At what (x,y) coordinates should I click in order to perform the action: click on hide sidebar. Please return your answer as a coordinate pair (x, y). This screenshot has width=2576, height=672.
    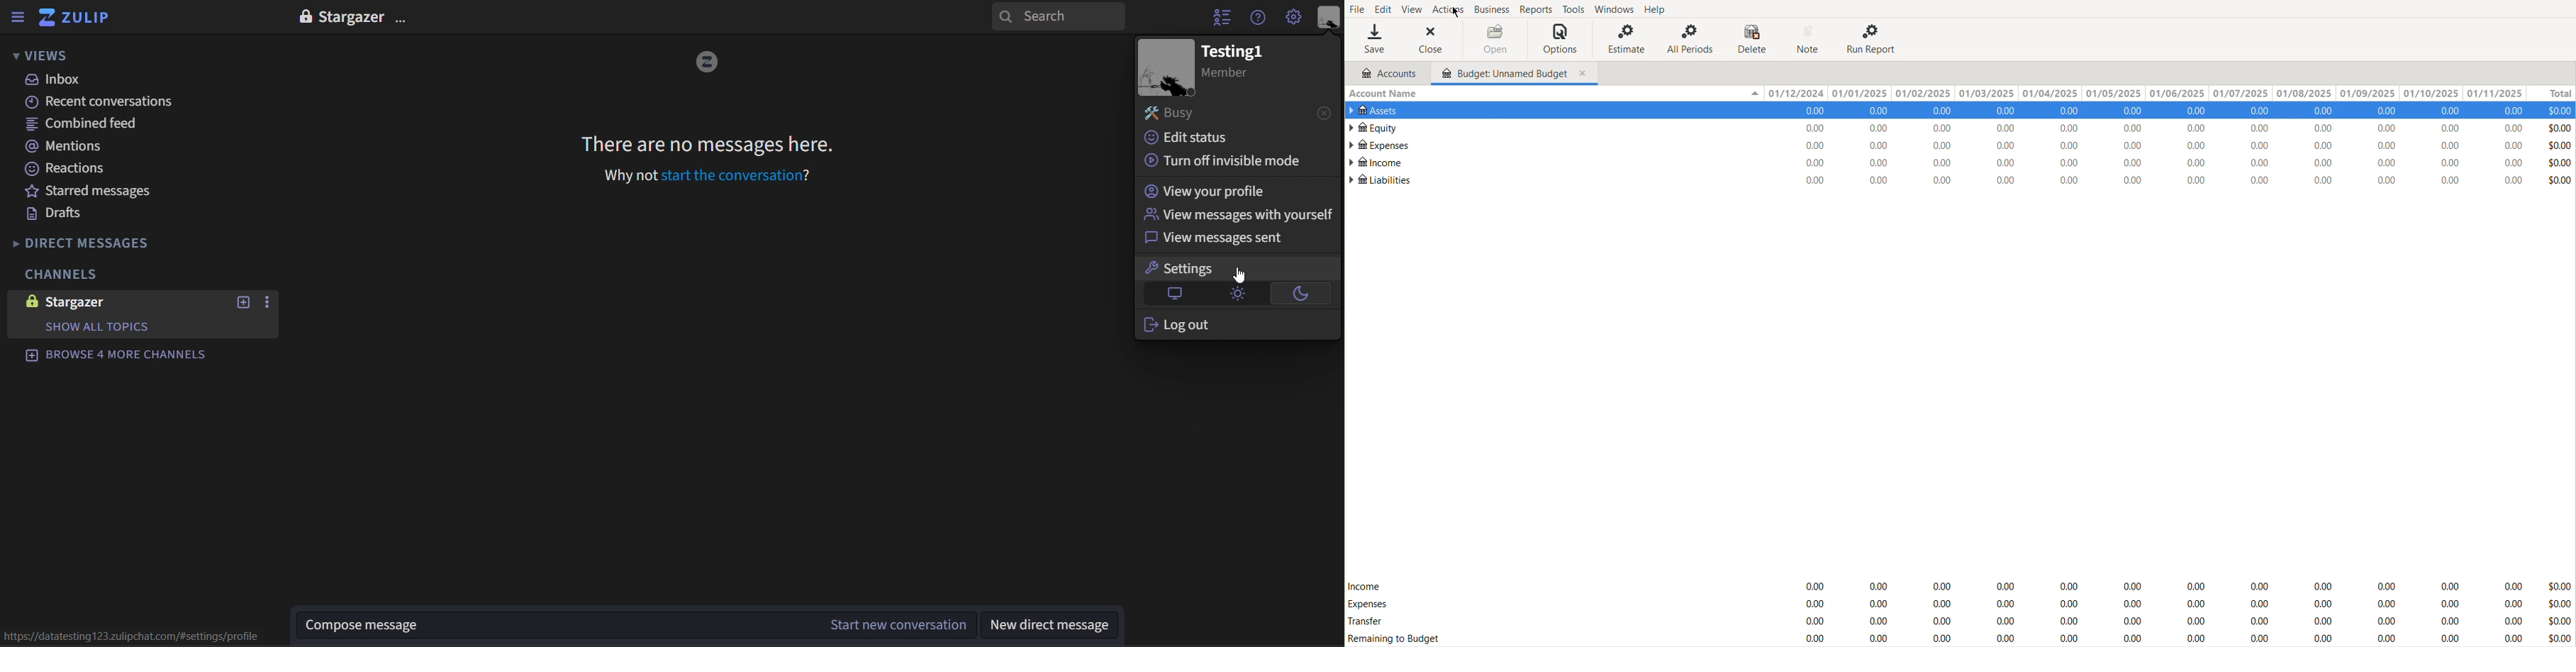
    Looking at the image, I should click on (16, 16).